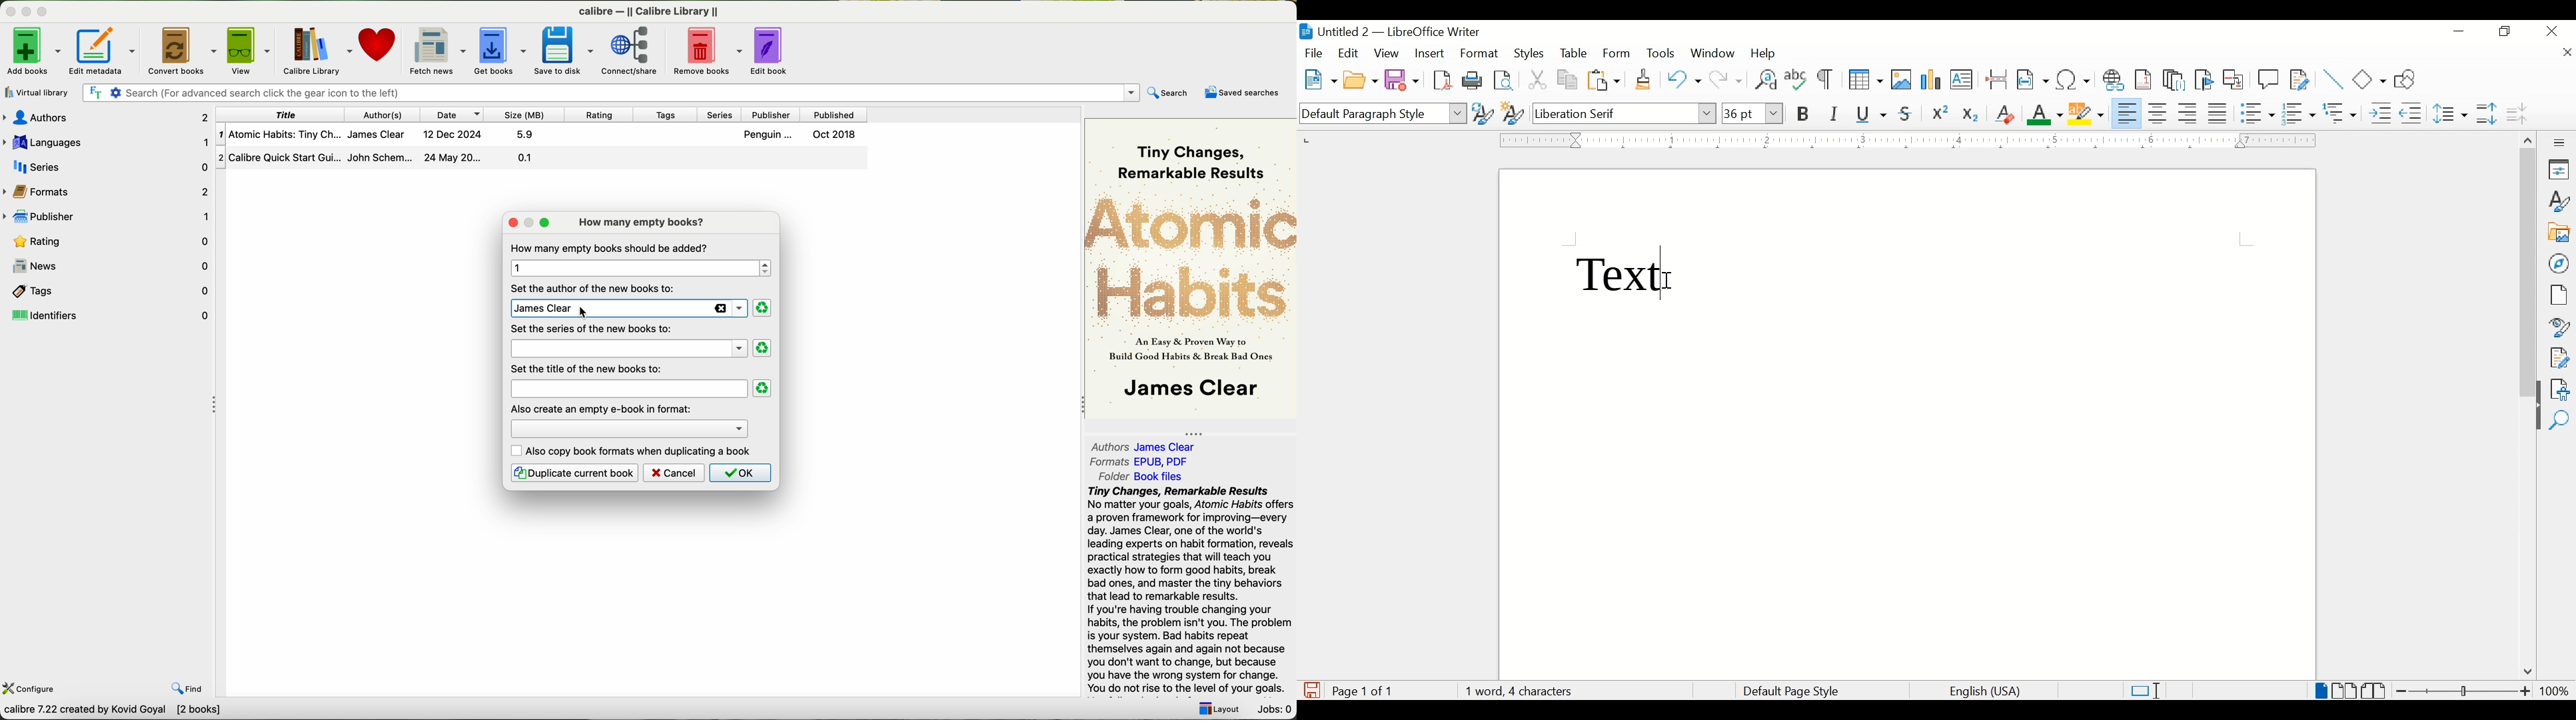  I want to click on tags, so click(107, 290).